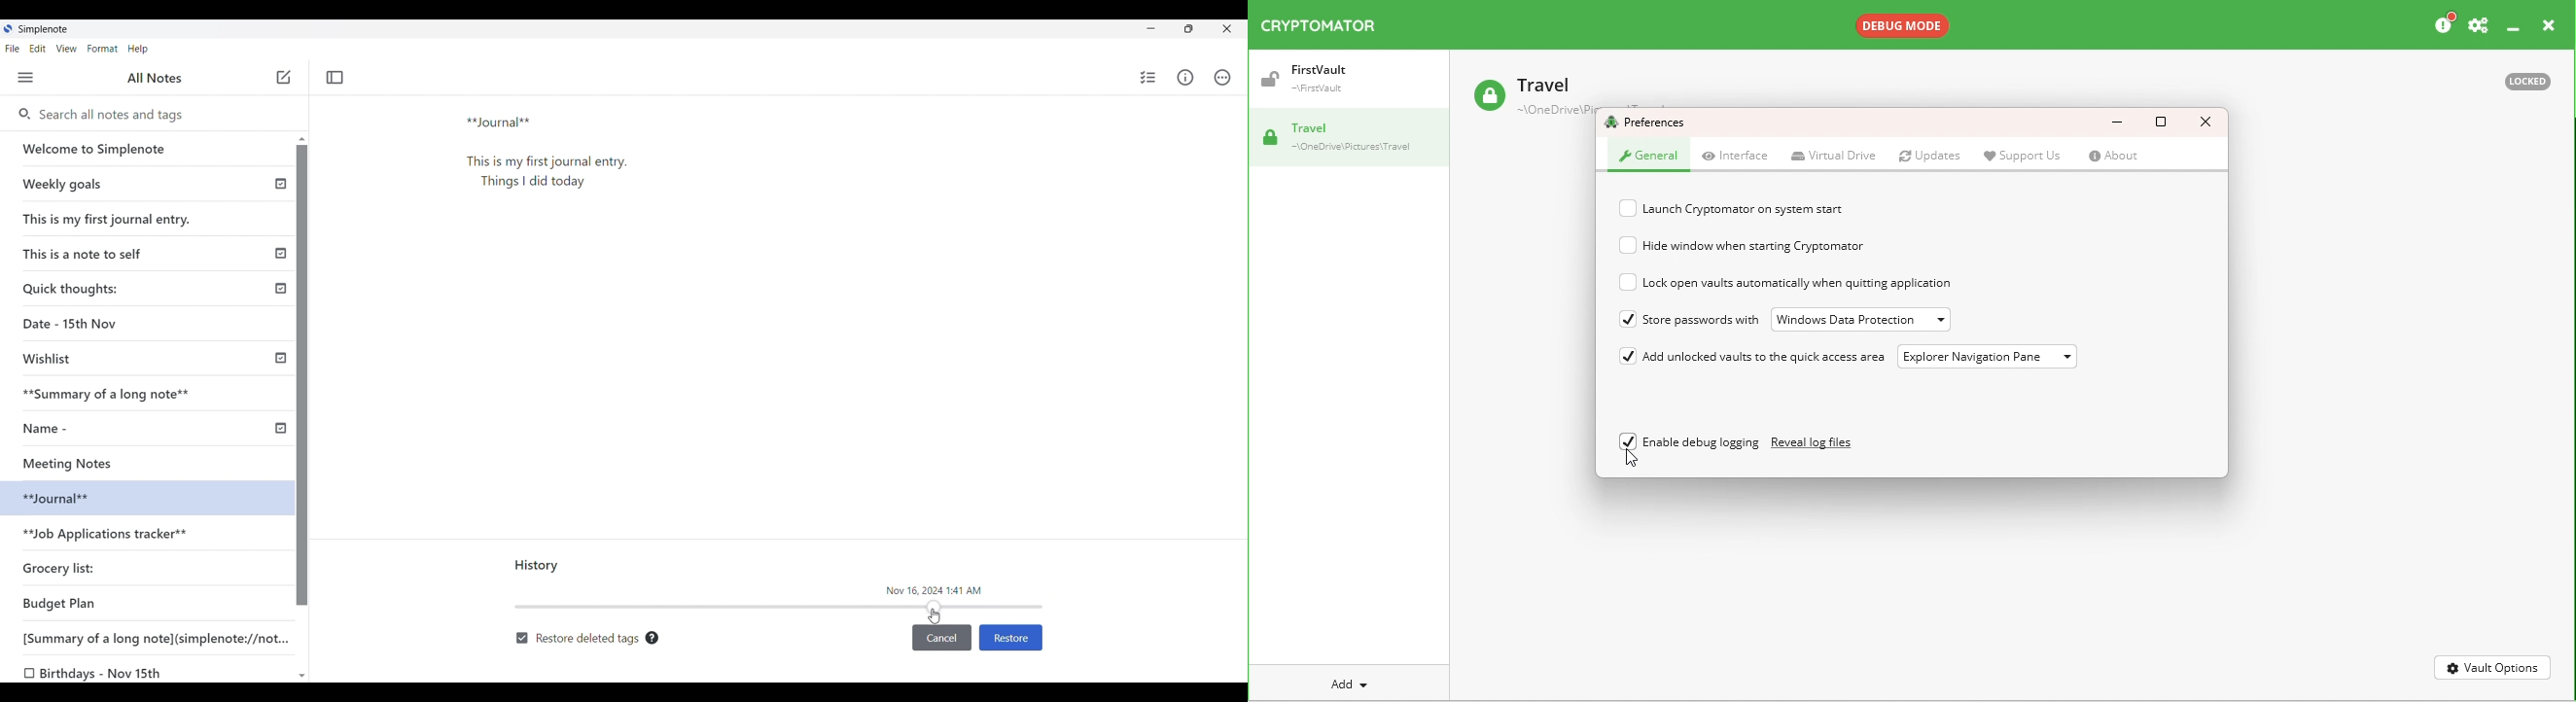 Image resolution: width=2576 pixels, height=728 pixels. I want to click on Toggle focus mode, so click(335, 77).